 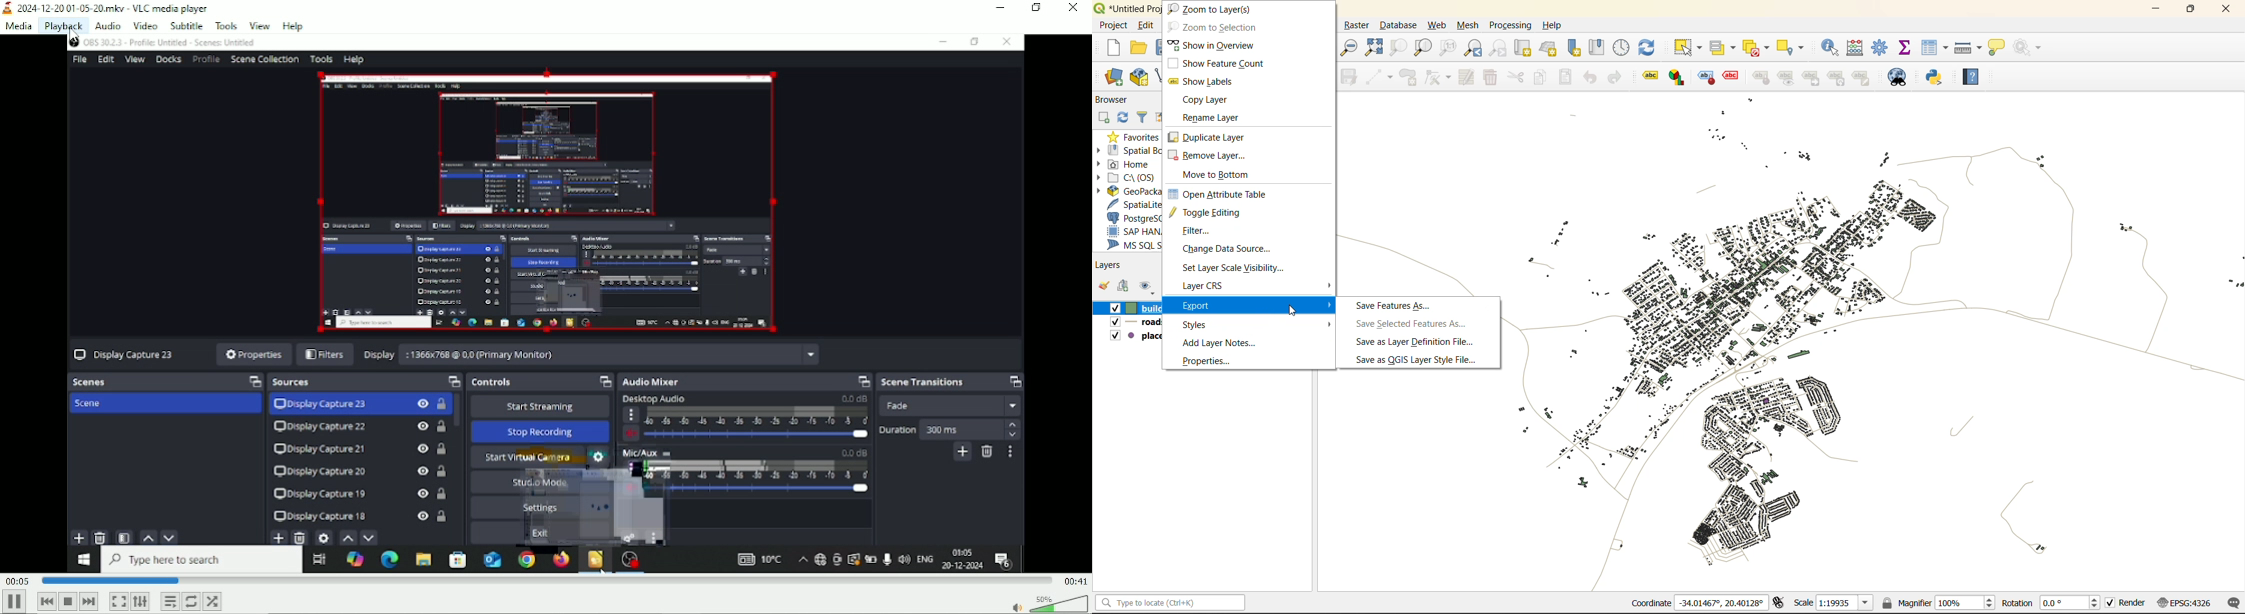 What do you see at coordinates (190, 601) in the screenshot?
I see `Toggle loop all, loop one and no loop` at bounding box center [190, 601].